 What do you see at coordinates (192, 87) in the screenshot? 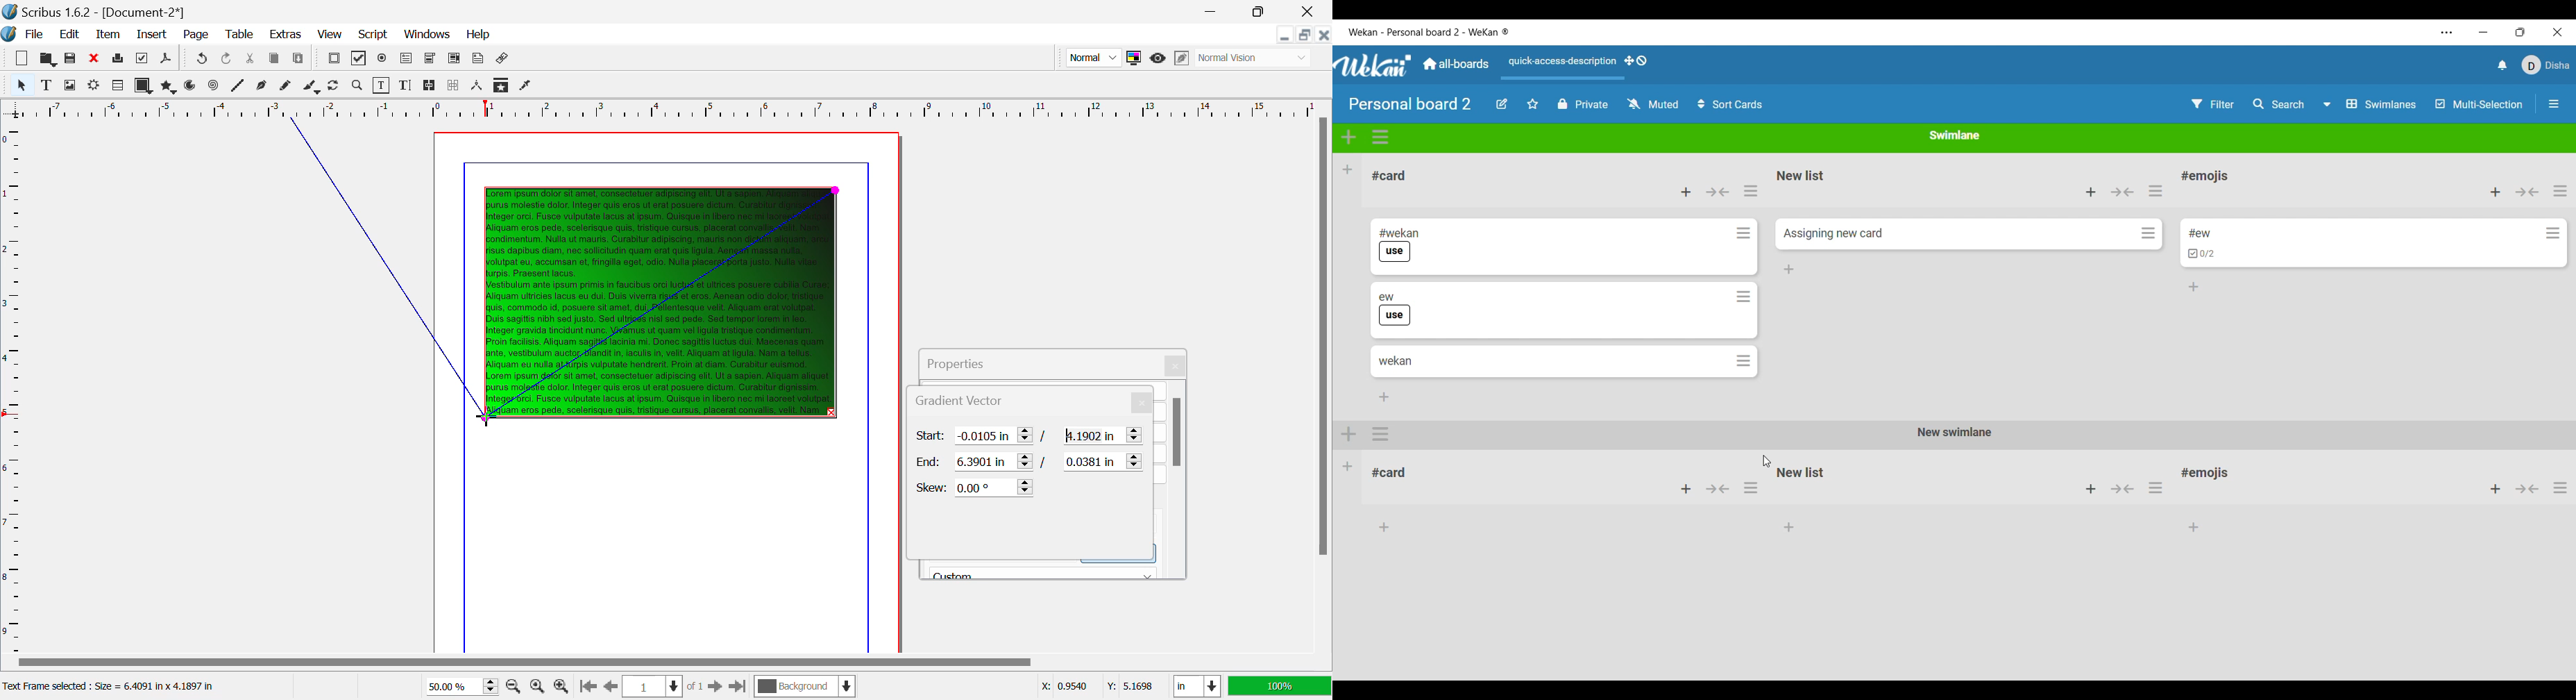
I see `Arcs` at bounding box center [192, 87].